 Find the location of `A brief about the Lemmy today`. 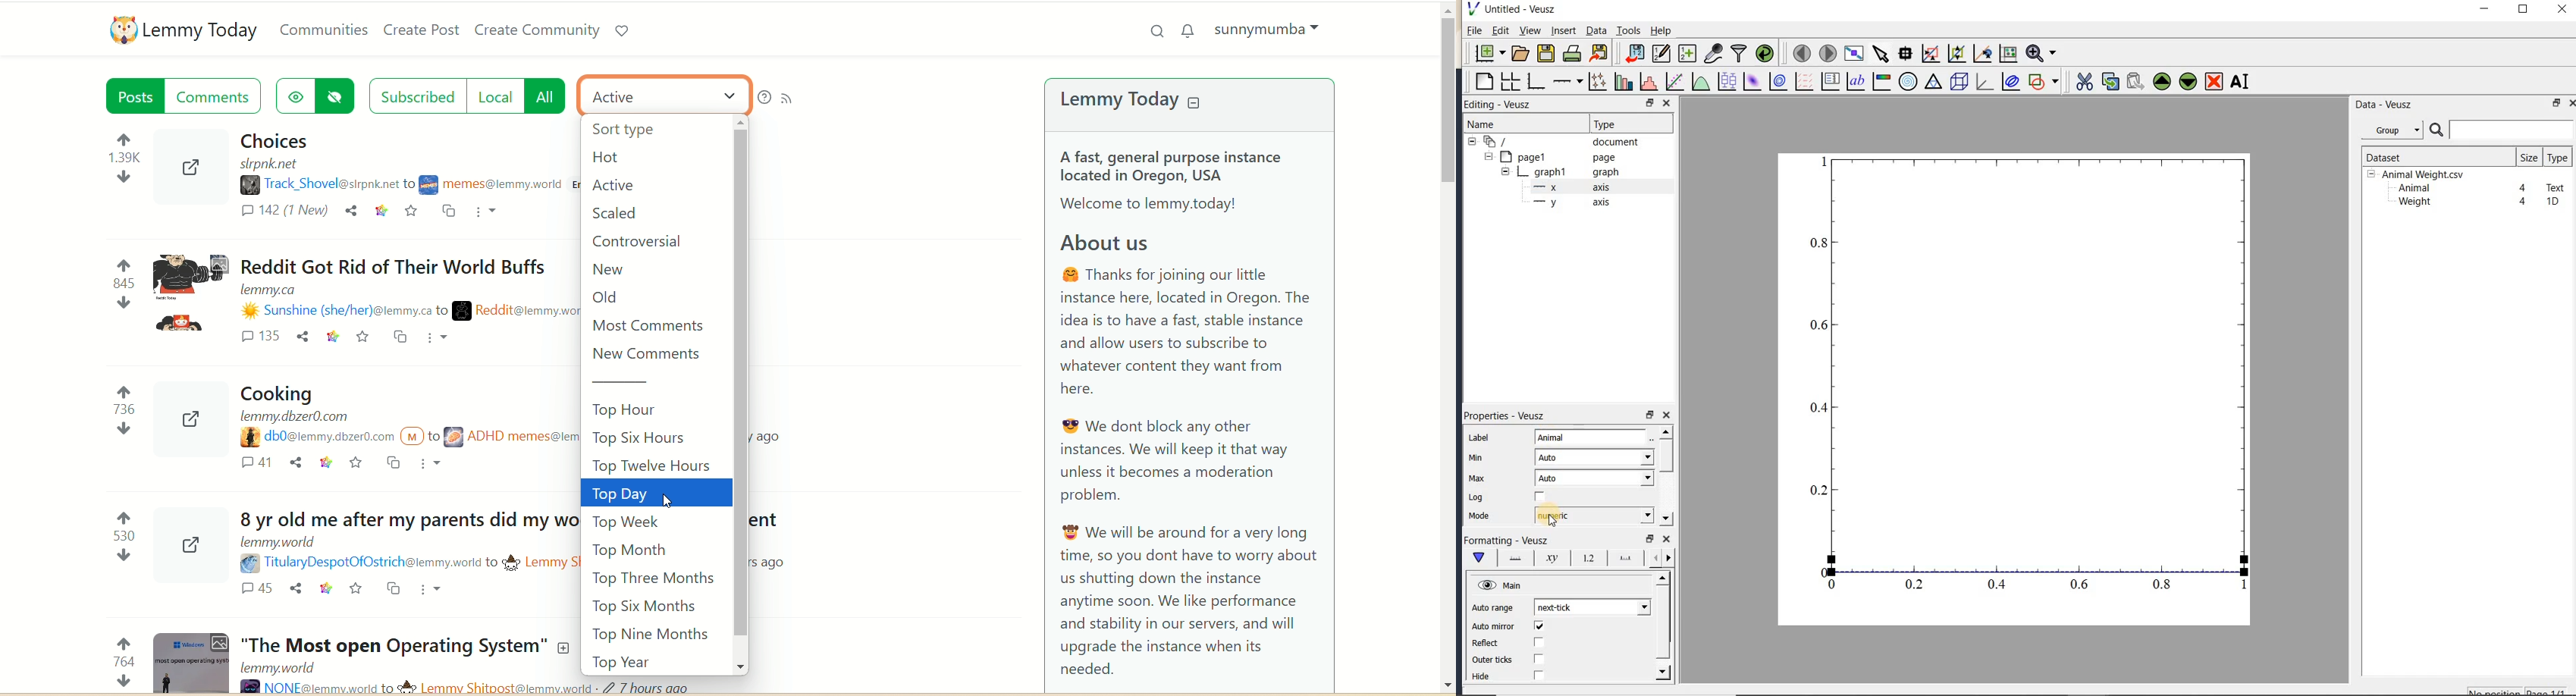

A brief about the Lemmy today is located at coordinates (1191, 415).